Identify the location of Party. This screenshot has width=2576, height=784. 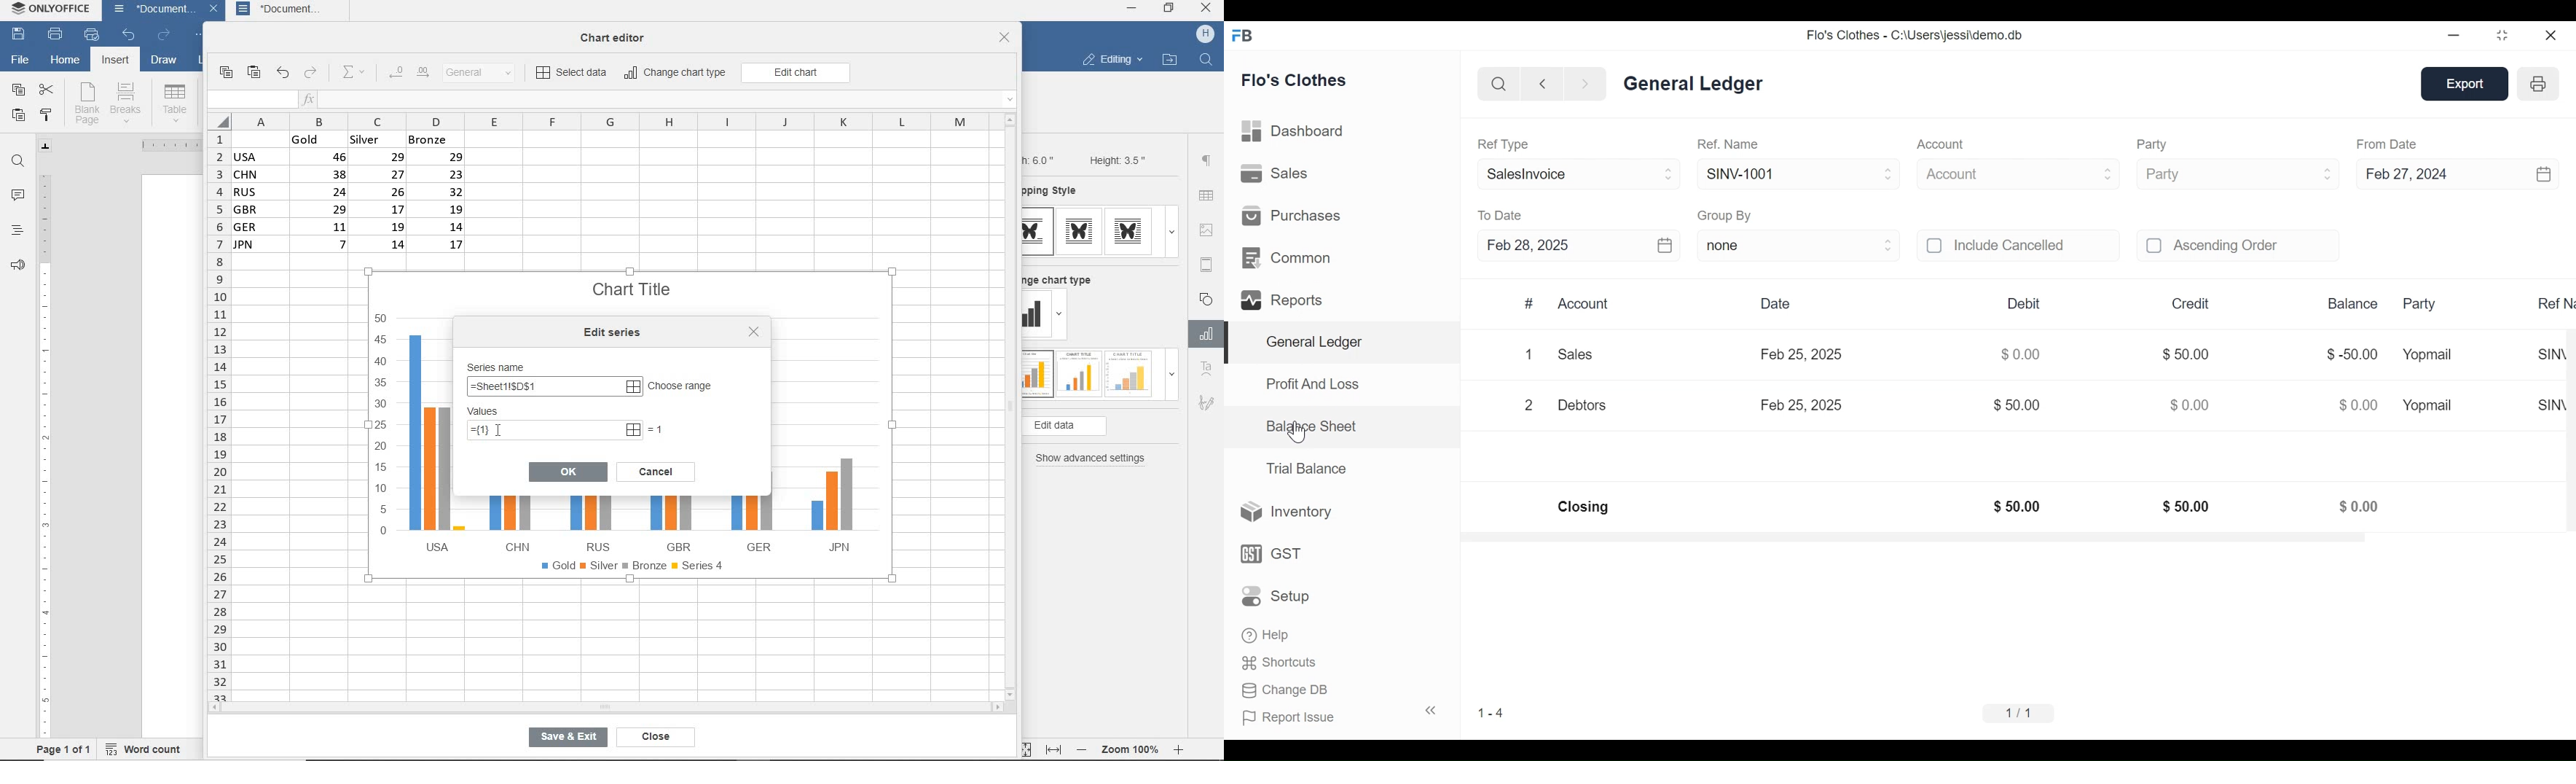
(2239, 173).